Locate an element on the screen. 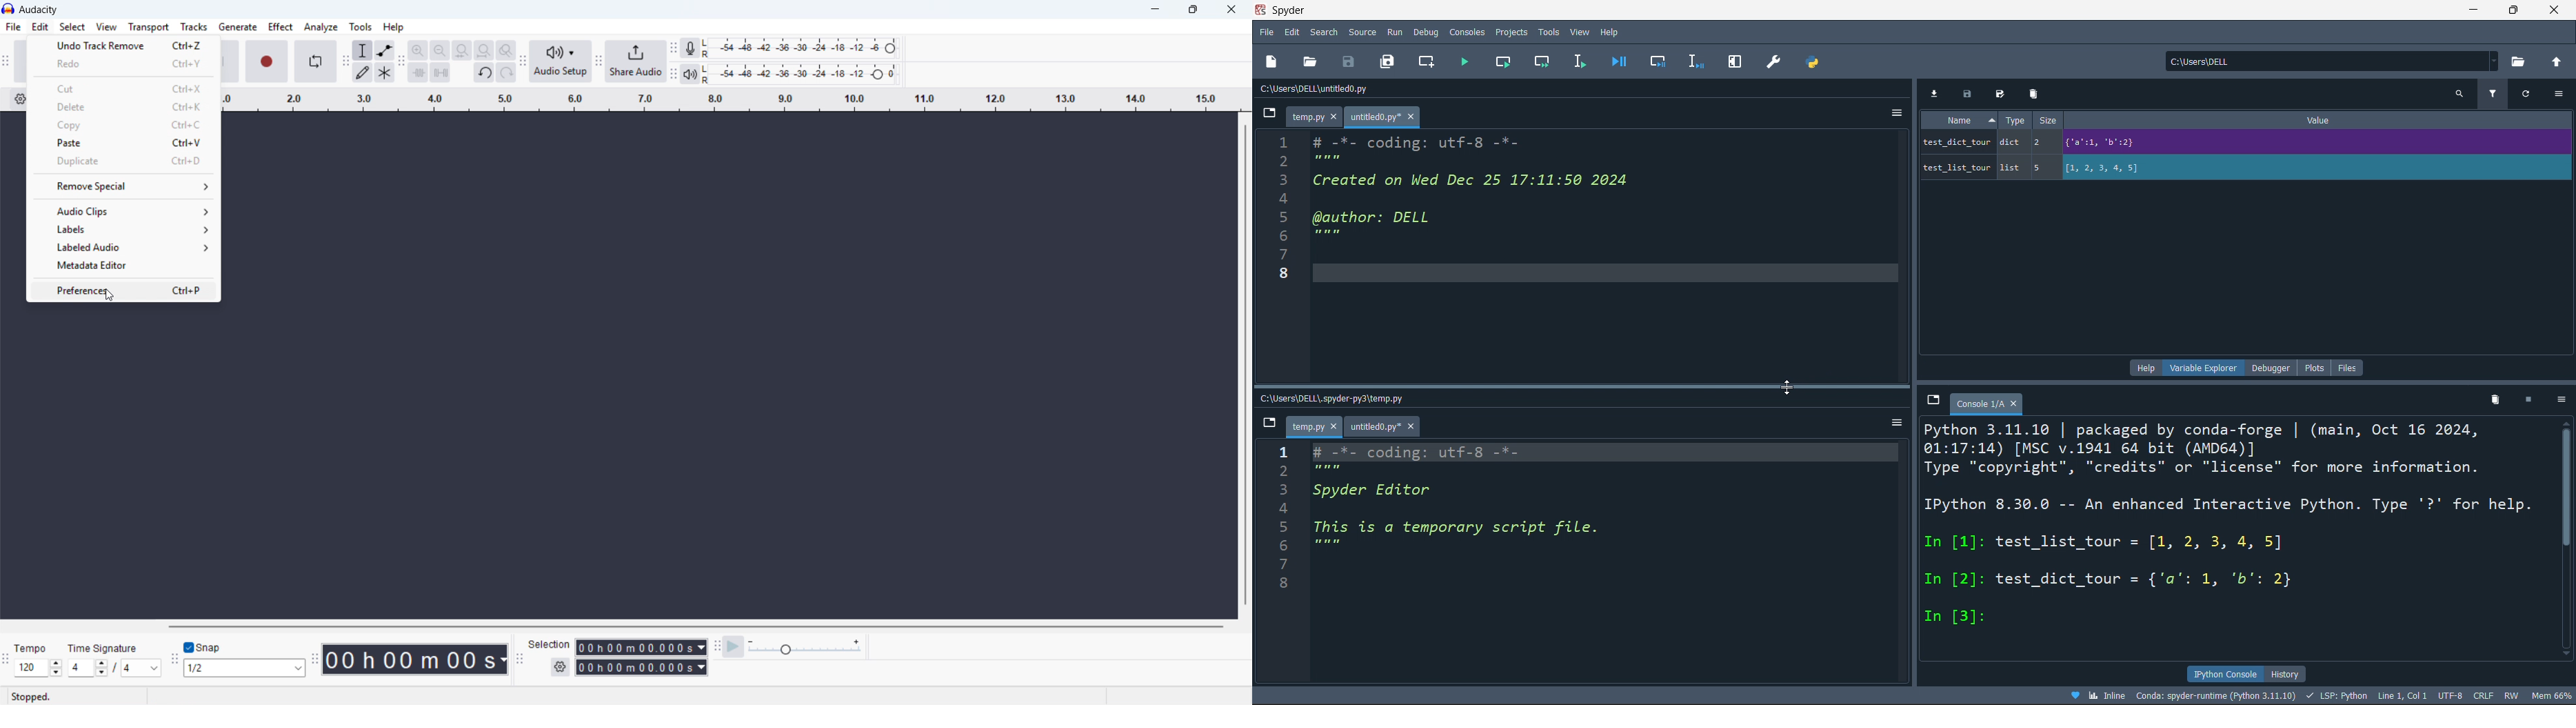 Image resolution: width=2576 pixels, height=728 pixels. run cell is located at coordinates (1504, 63).